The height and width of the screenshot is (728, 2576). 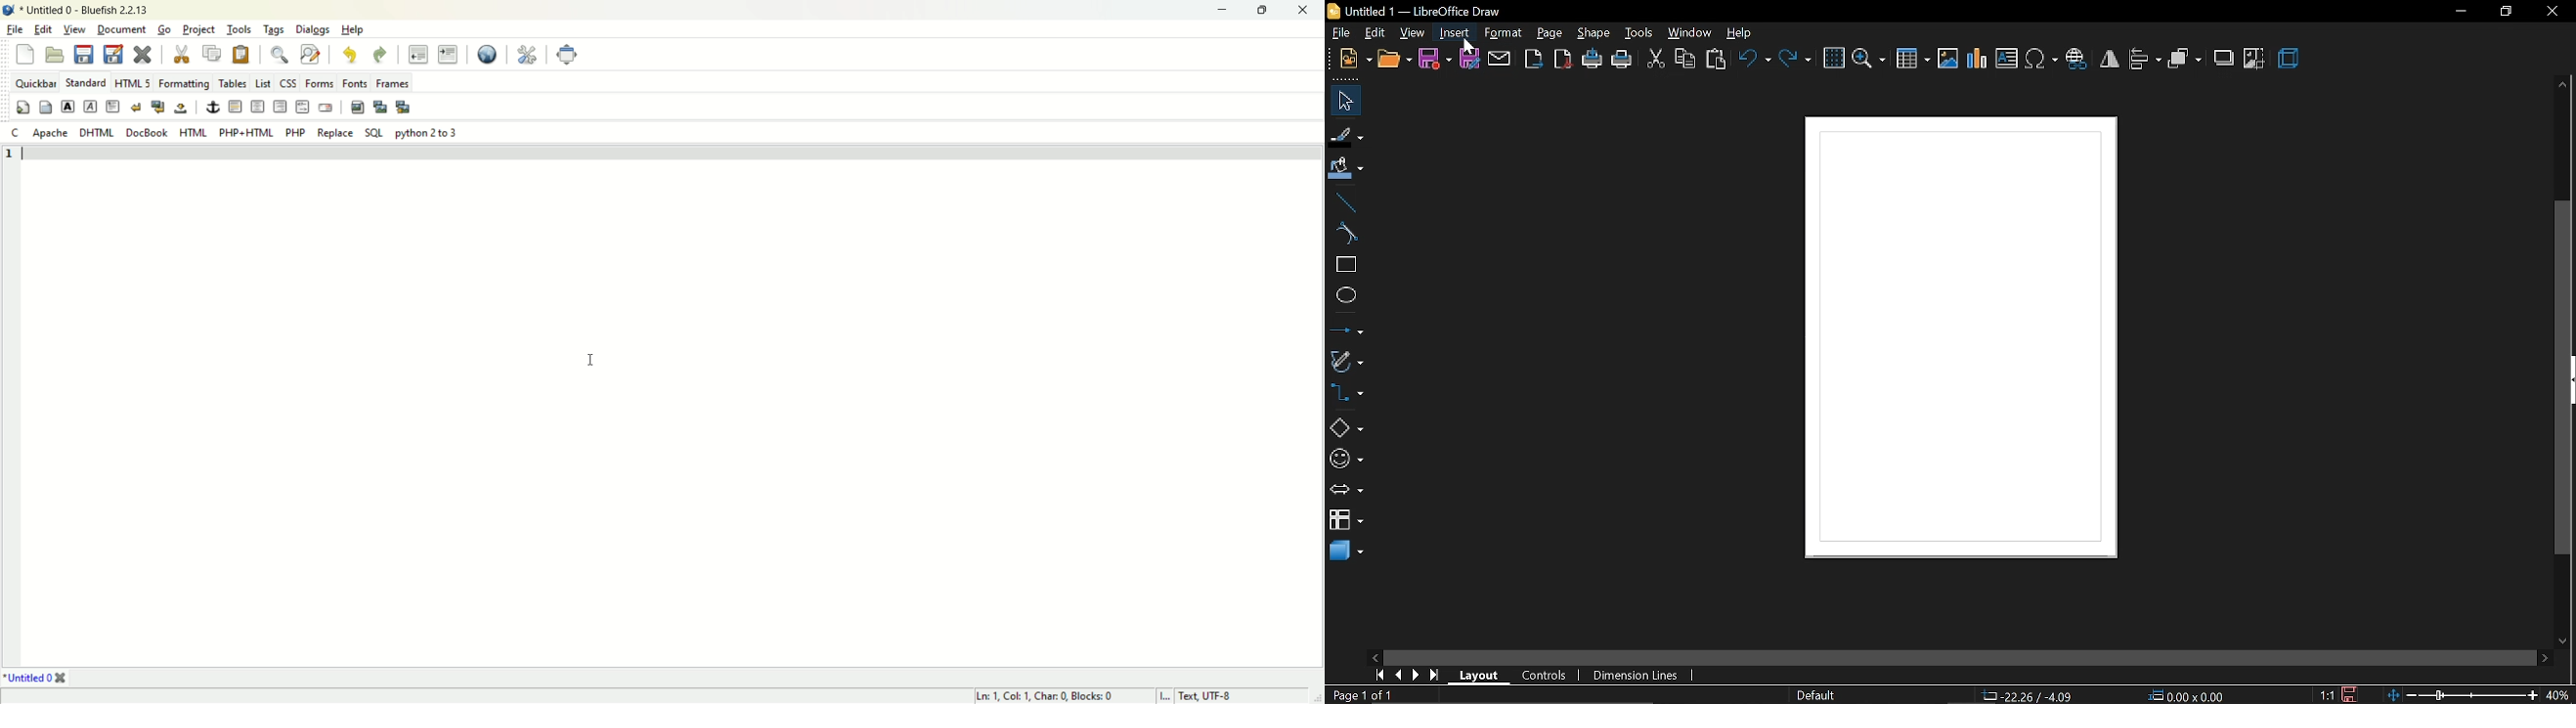 What do you see at coordinates (1344, 552) in the screenshot?
I see `3d shapes` at bounding box center [1344, 552].